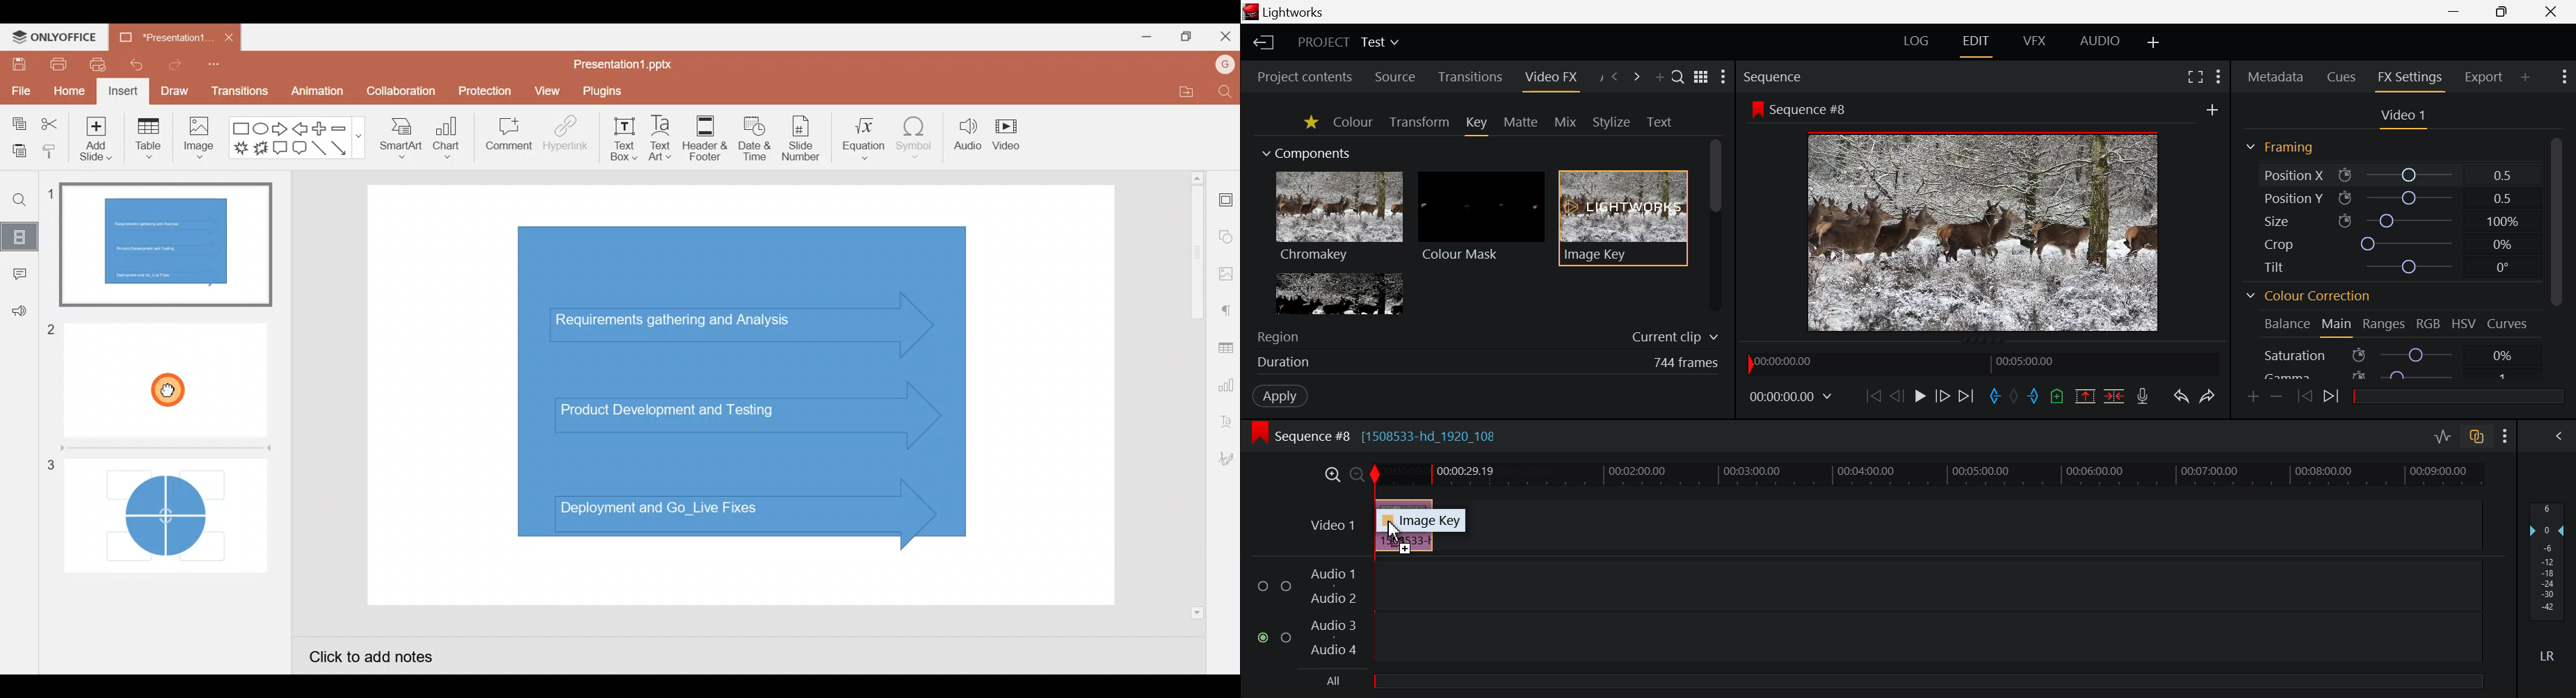  I want to click on Remove keyframe, so click(2279, 396).